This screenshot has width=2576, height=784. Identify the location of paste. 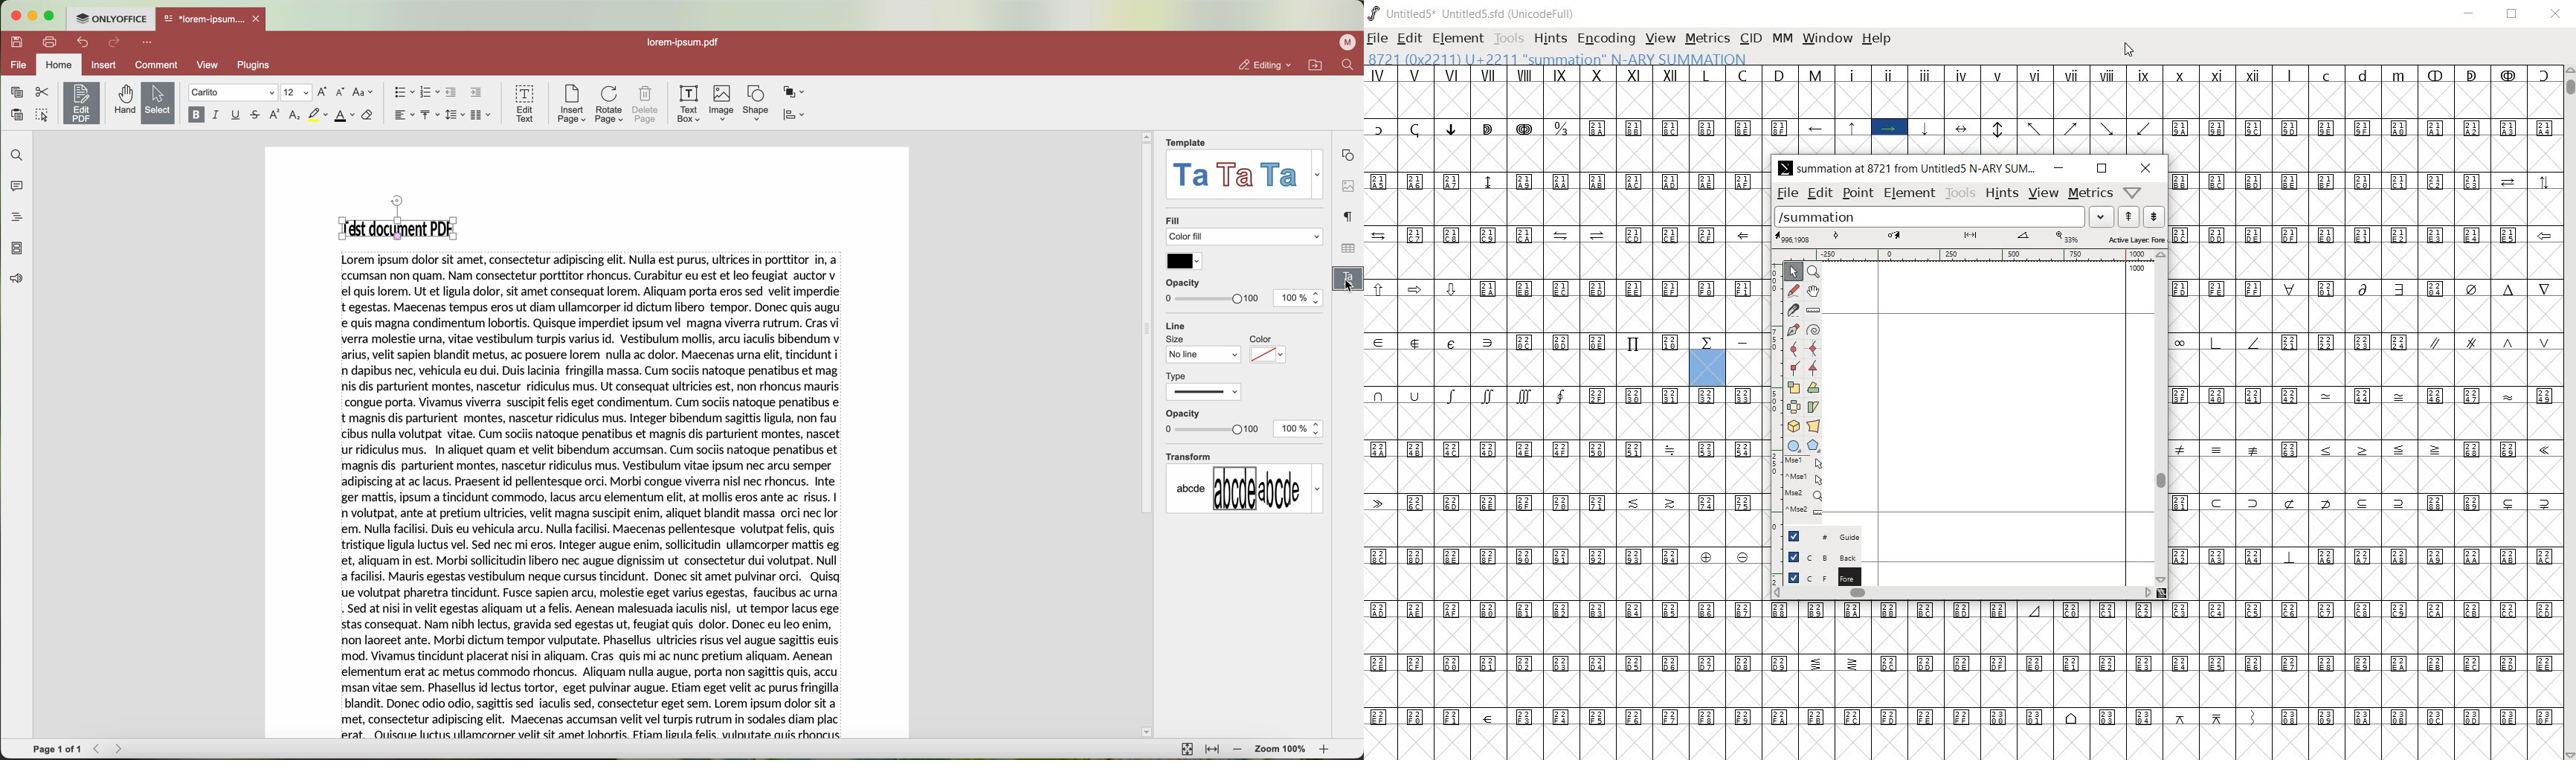
(16, 114).